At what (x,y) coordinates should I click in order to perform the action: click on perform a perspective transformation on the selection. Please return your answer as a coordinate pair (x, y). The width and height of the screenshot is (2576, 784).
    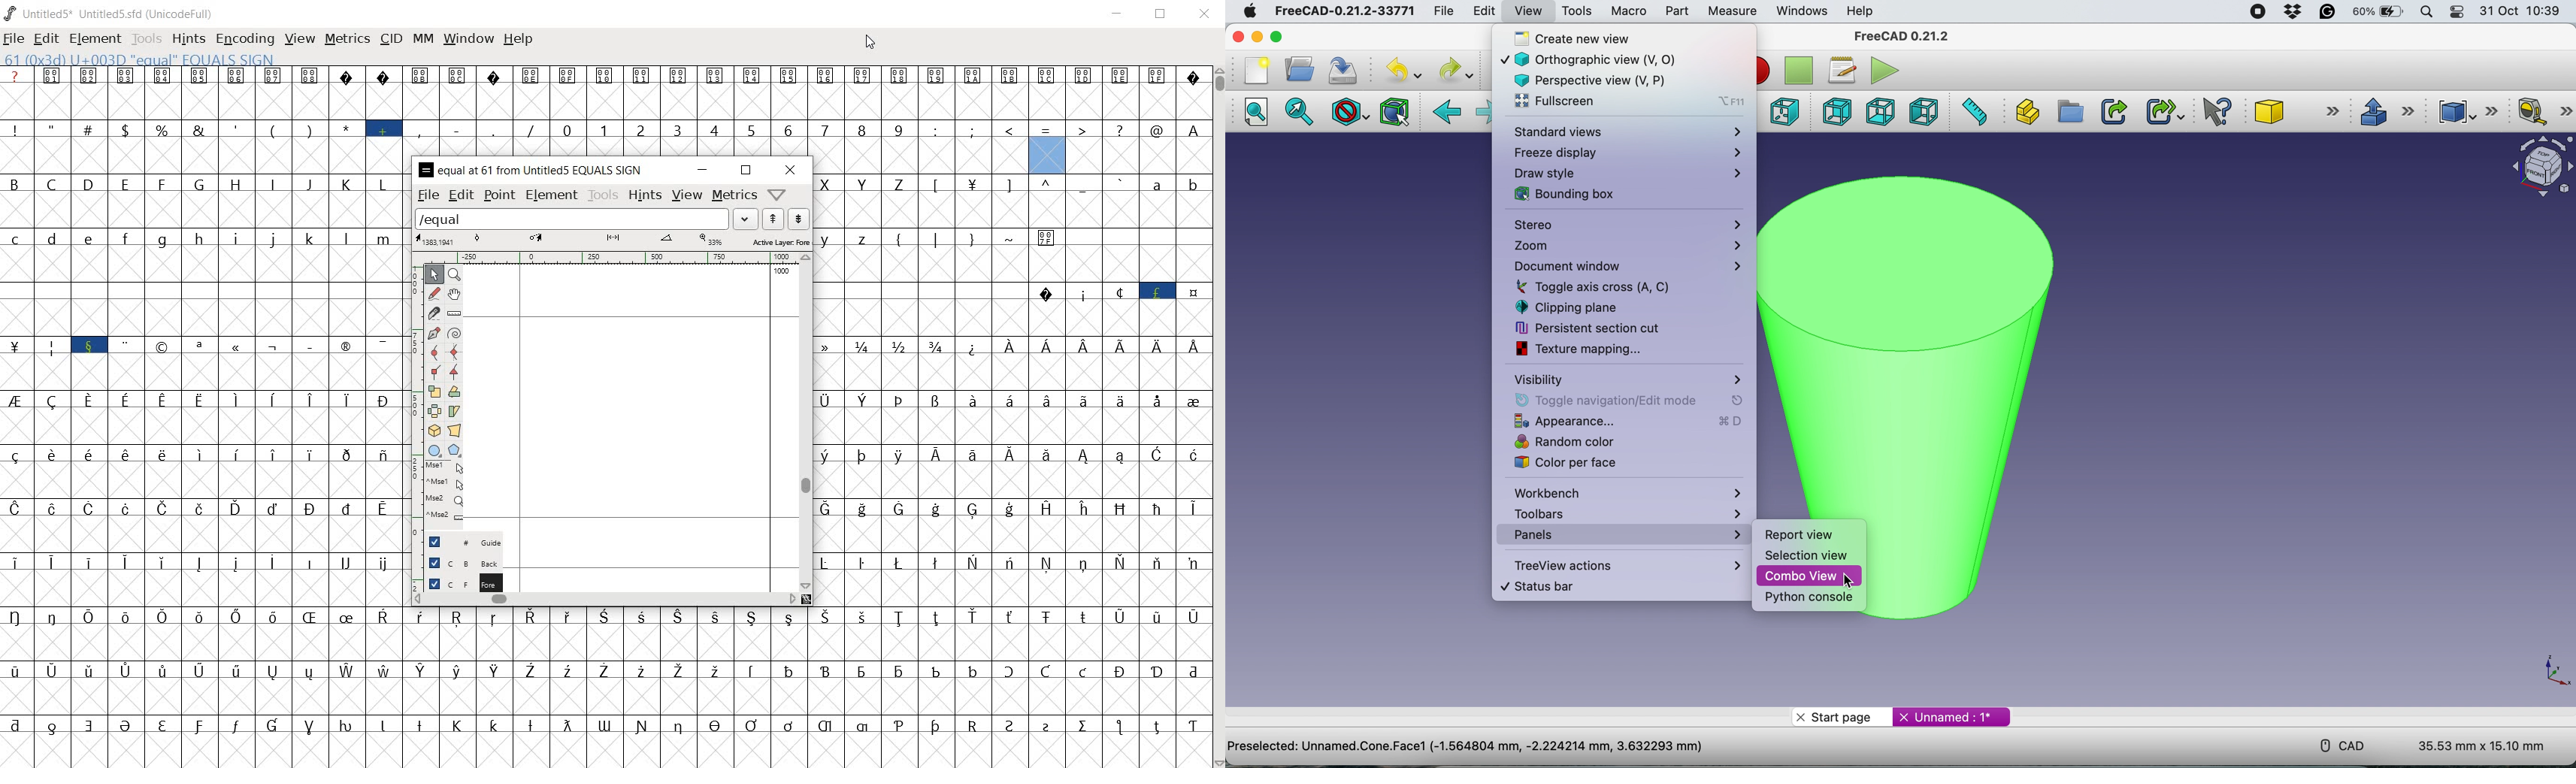
    Looking at the image, I should click on (453, 430).